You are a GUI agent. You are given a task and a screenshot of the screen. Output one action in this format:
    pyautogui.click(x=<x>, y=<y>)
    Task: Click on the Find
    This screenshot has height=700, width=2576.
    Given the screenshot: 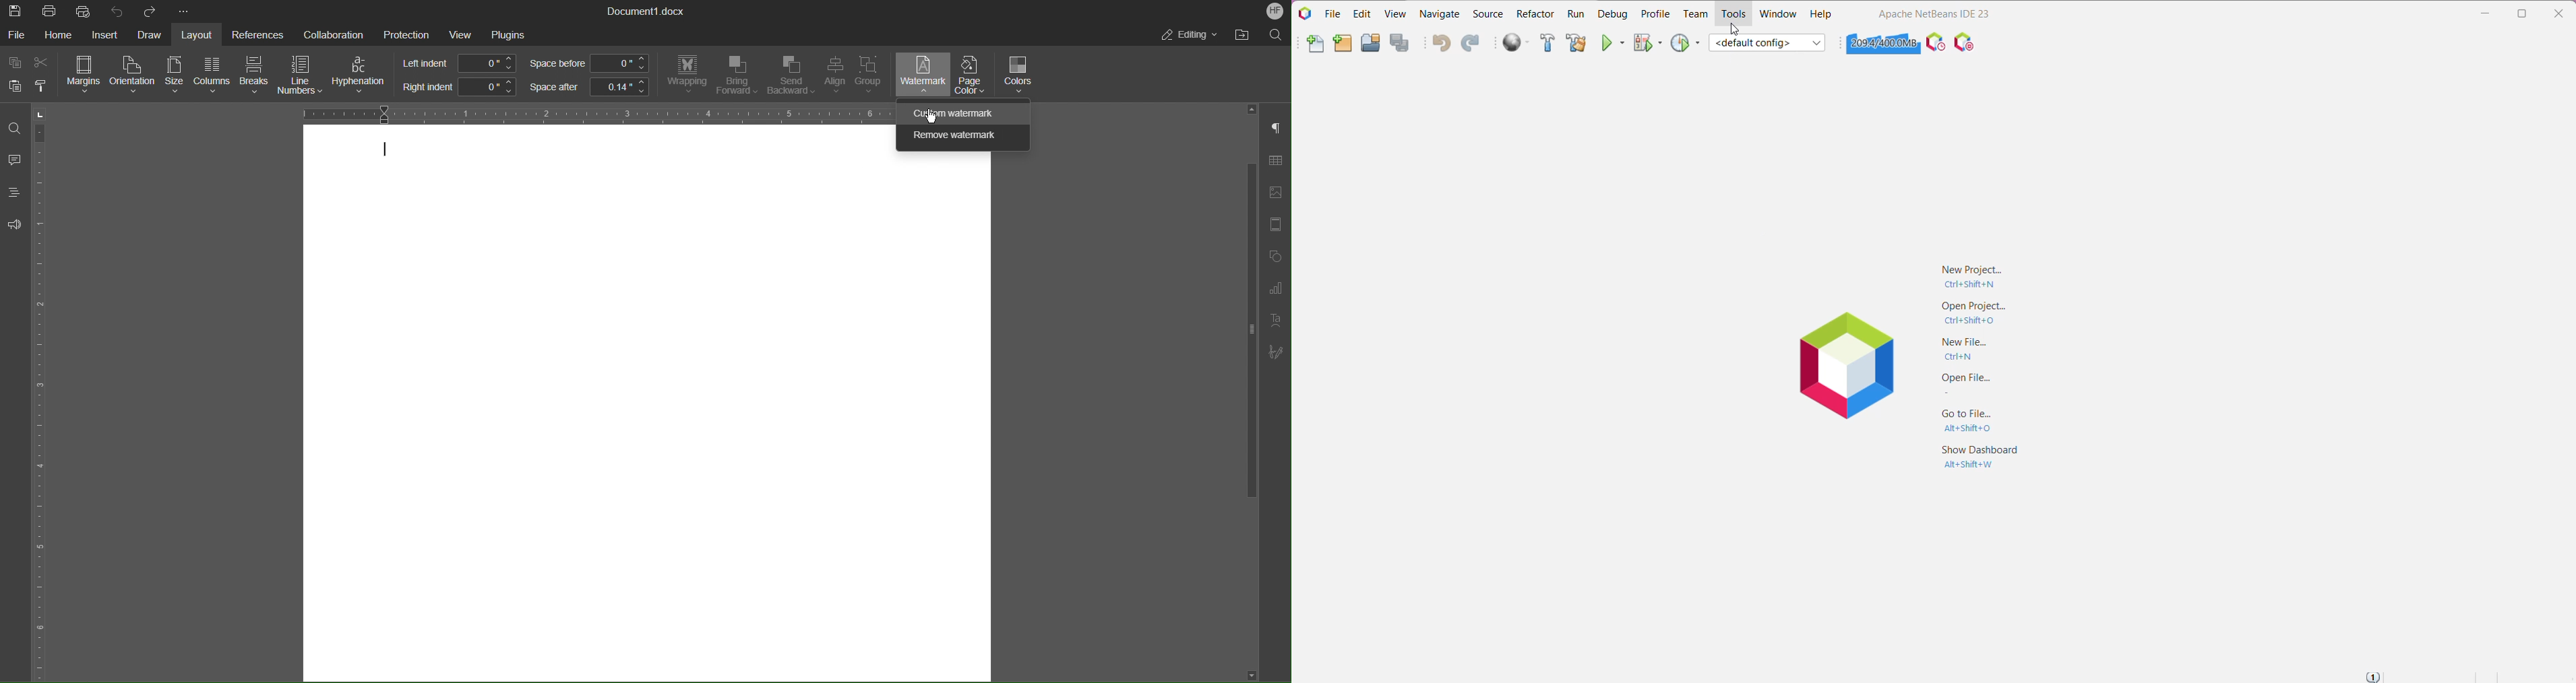 What is the action you would take?
    pyautogui.click(x=13, y=128)
    